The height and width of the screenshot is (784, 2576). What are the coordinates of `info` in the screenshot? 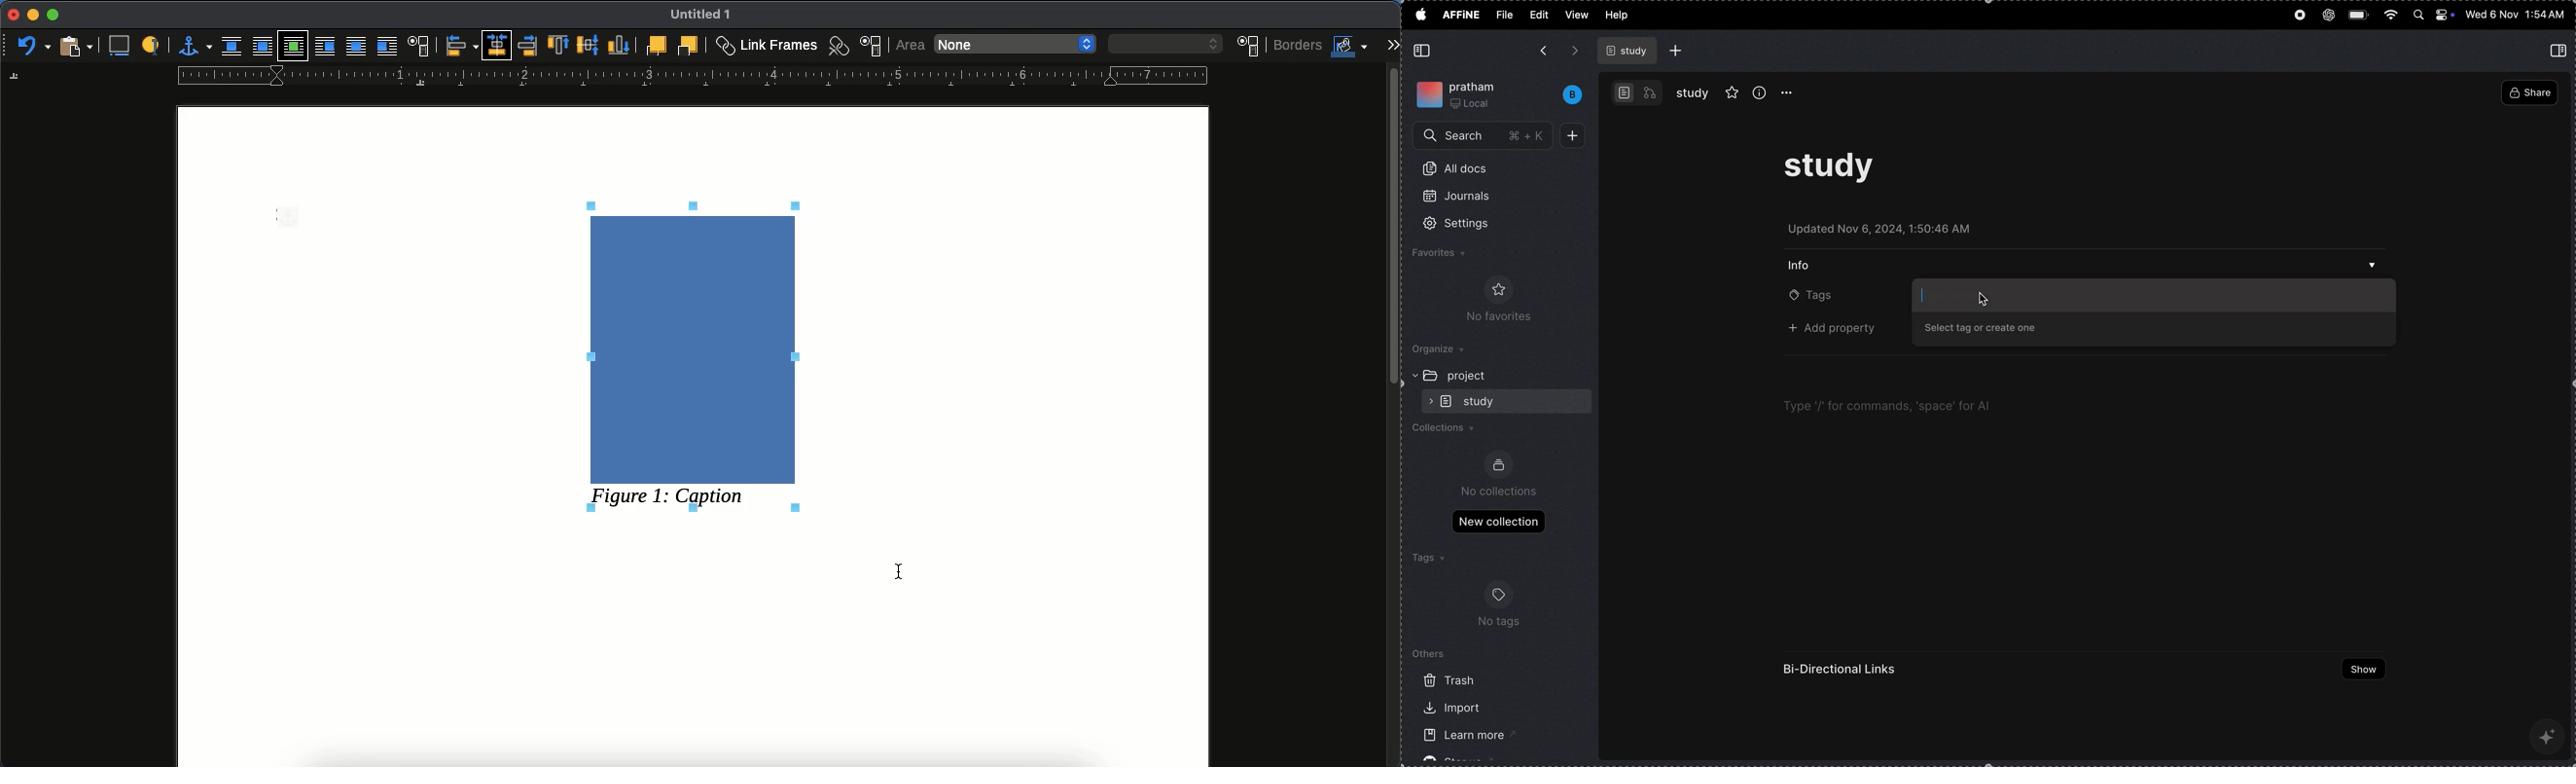 It's located at (1805, 264).